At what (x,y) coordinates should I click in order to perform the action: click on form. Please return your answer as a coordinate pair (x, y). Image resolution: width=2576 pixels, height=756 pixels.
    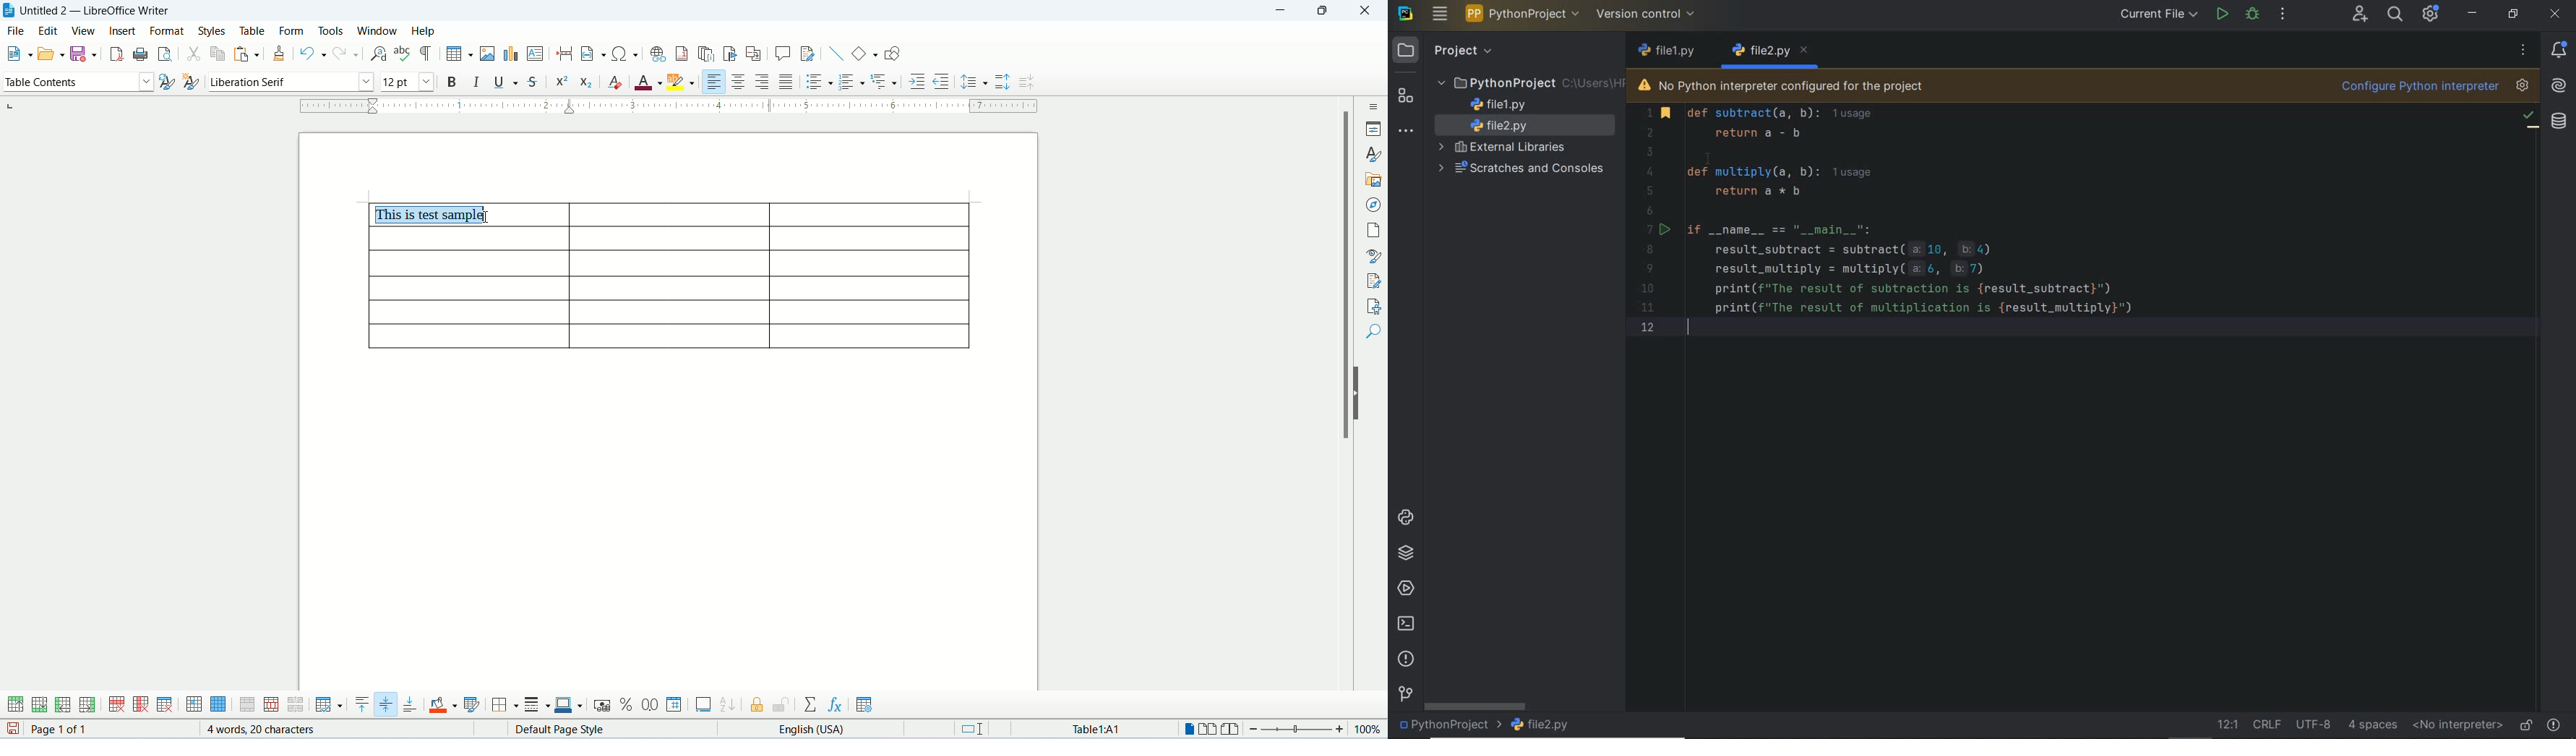
    Looking at the image, I should click on (296, 31).